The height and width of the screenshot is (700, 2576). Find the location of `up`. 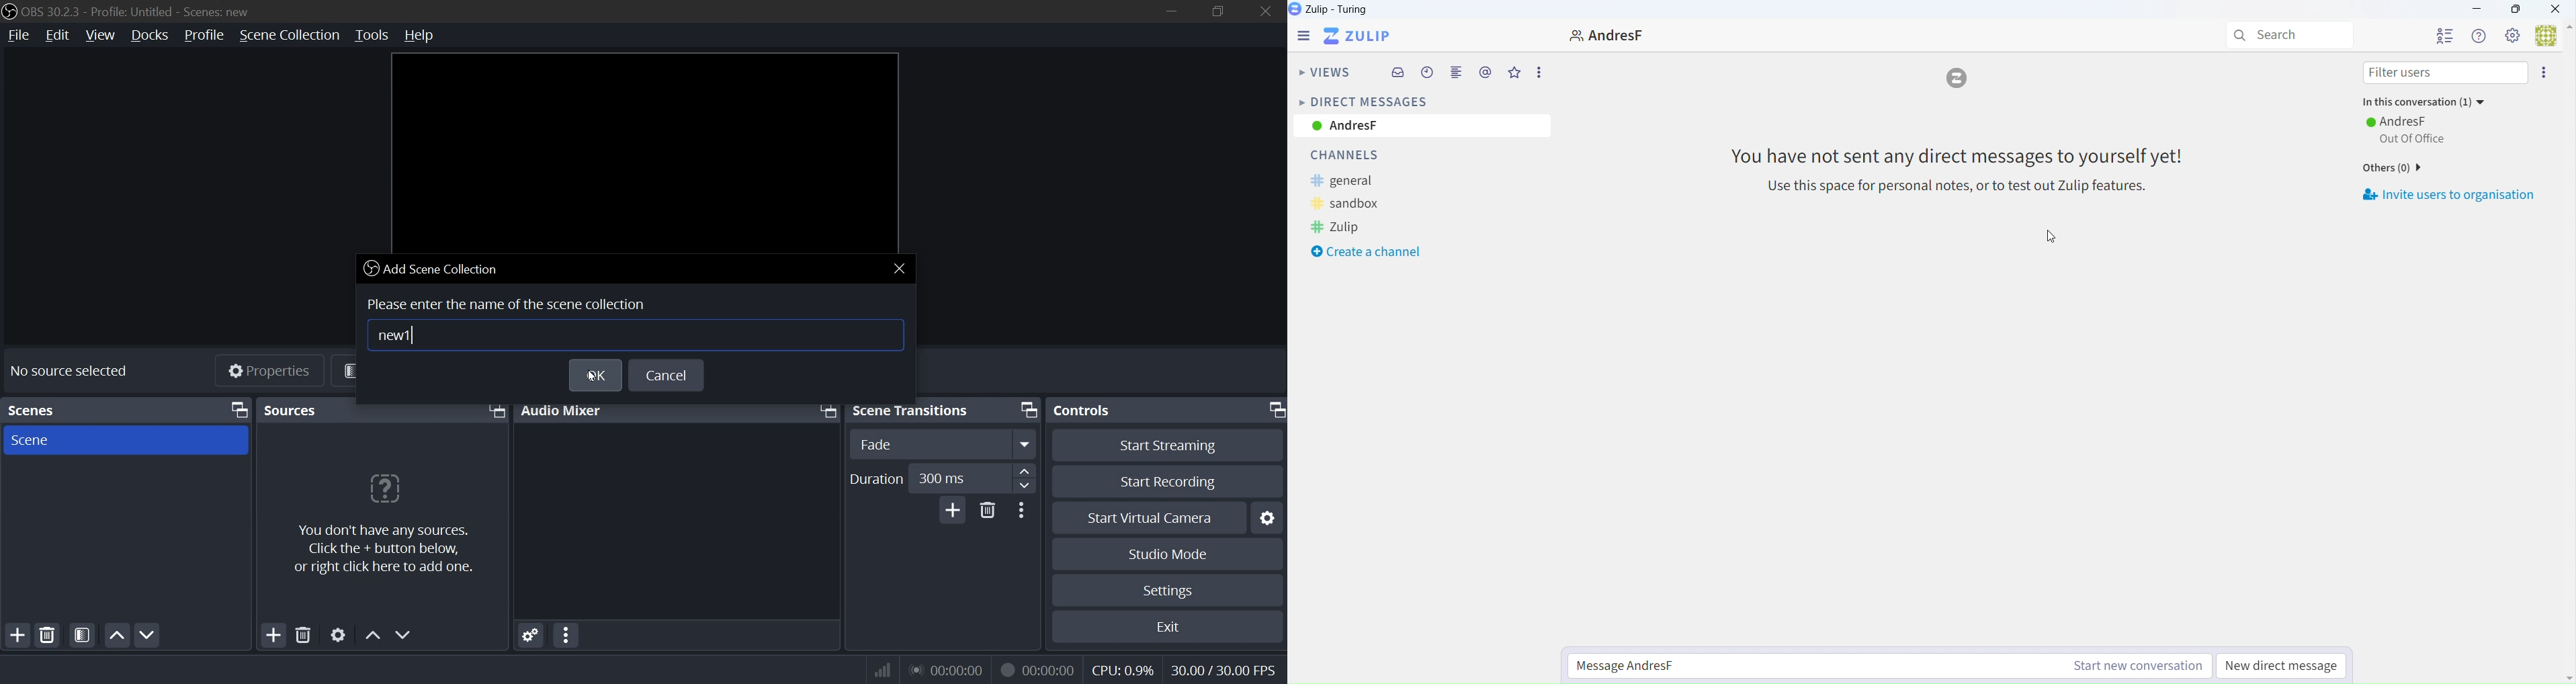

up is located at coordinates (371, 633).